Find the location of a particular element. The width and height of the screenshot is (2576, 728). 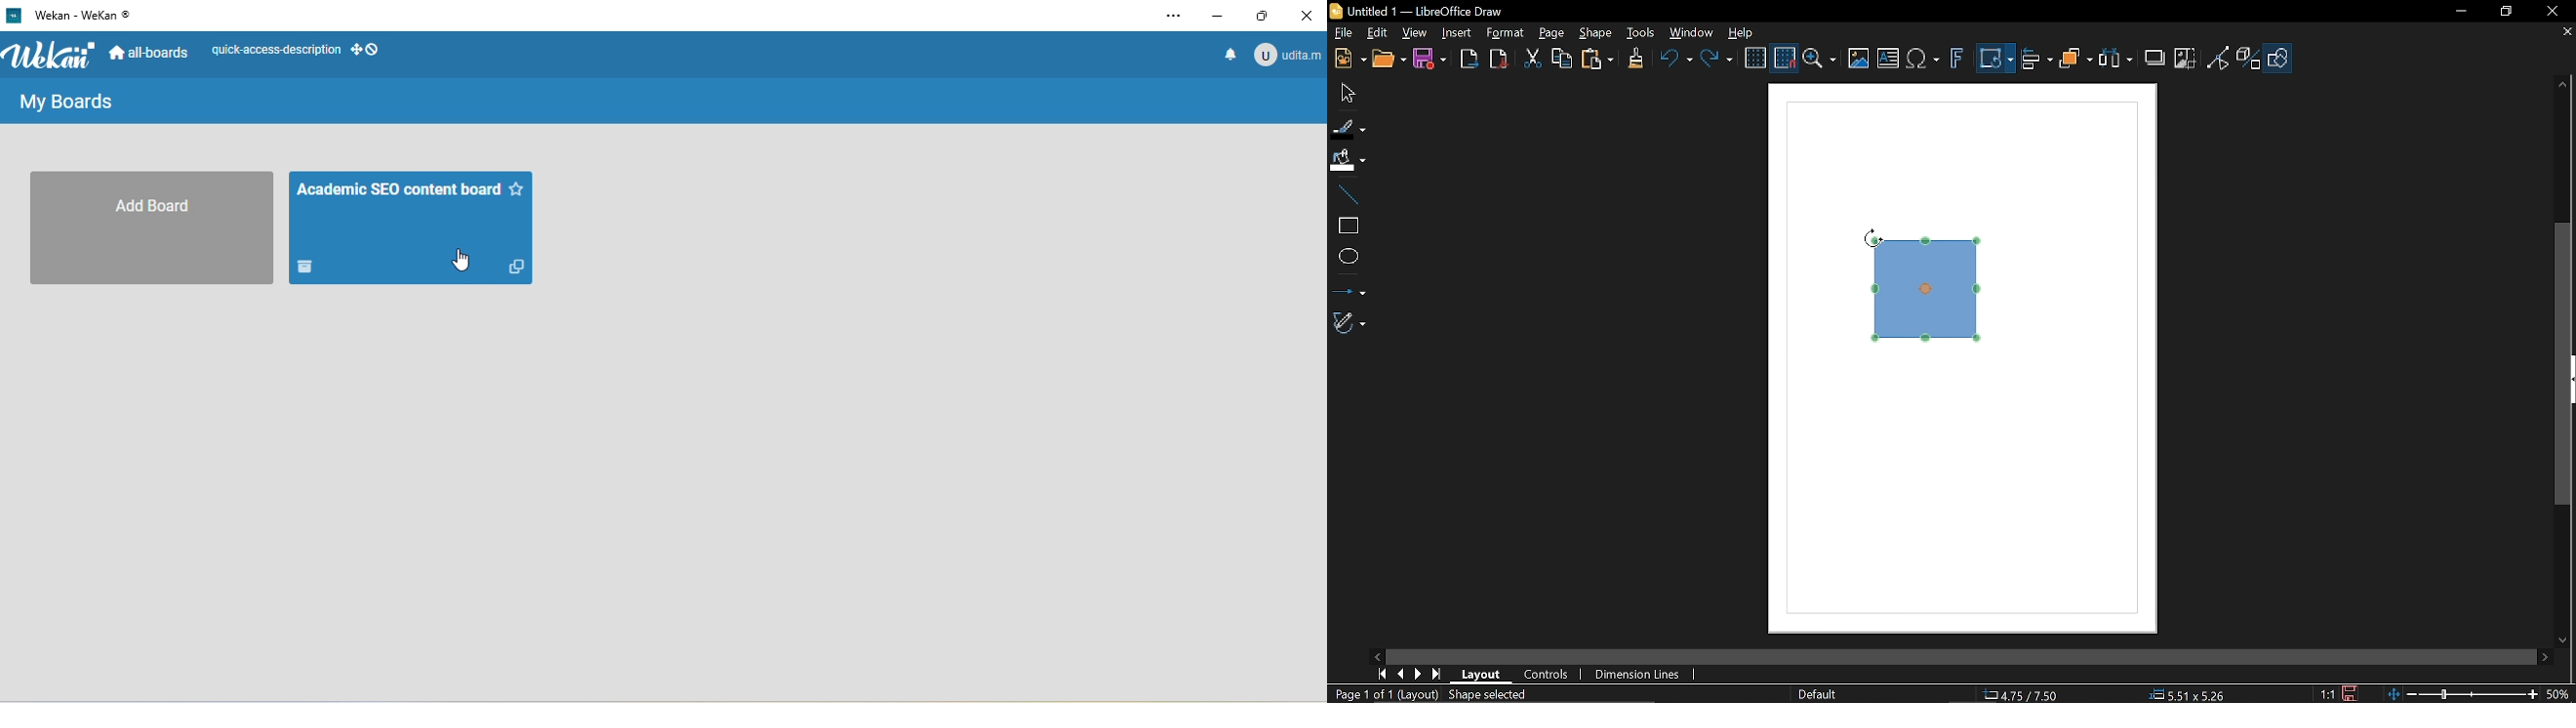

New is located at coordinates (1348, 58).